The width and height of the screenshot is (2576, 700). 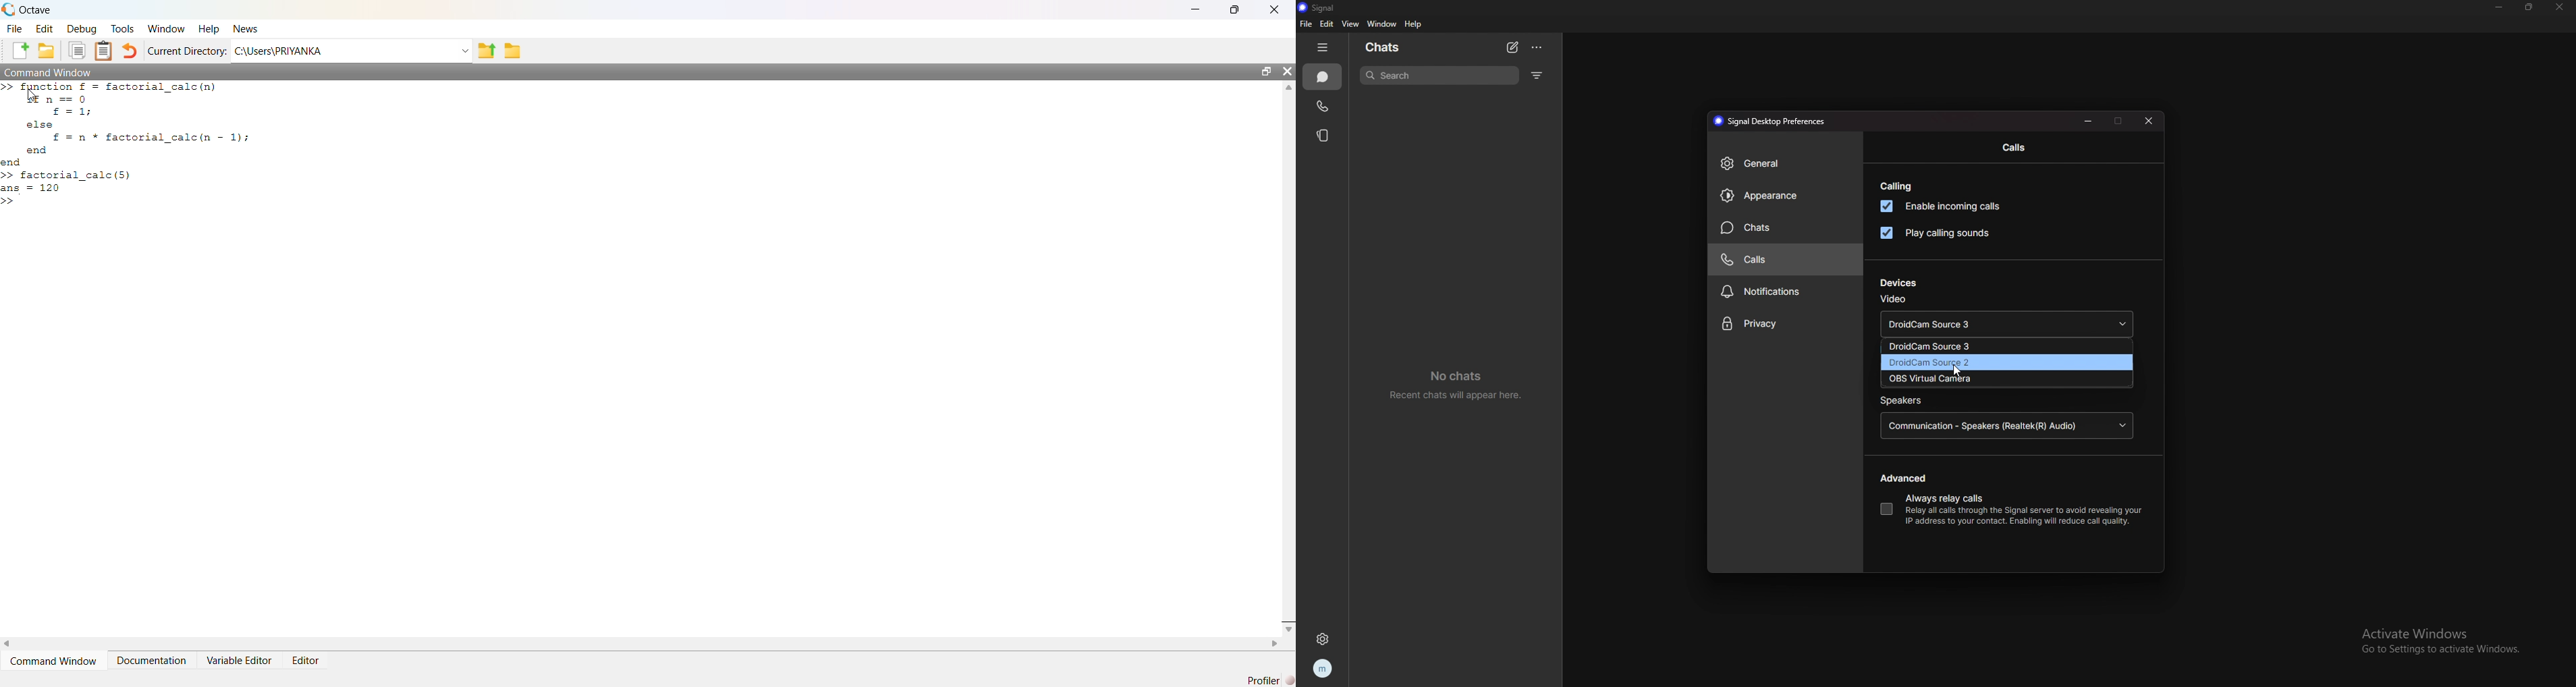 I want to click on notifications, so click(x=1787, y=290).